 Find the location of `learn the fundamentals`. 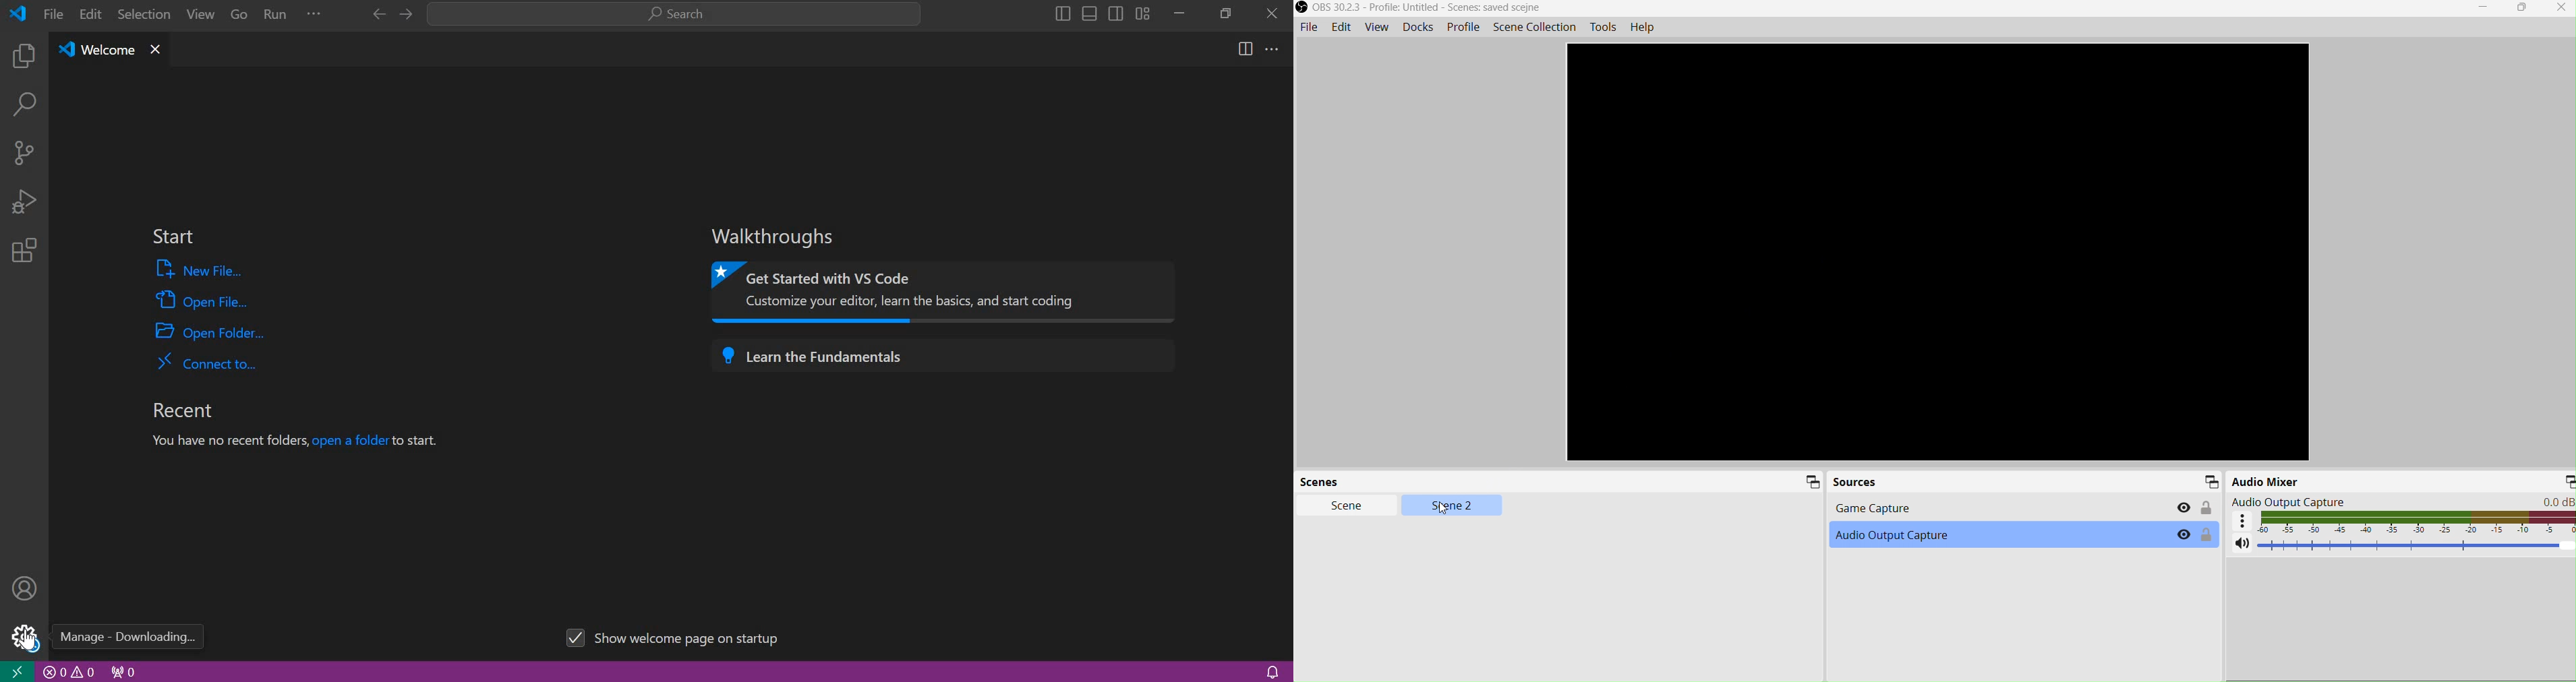

learn the fundamentals is located at coordinates (941, 353).